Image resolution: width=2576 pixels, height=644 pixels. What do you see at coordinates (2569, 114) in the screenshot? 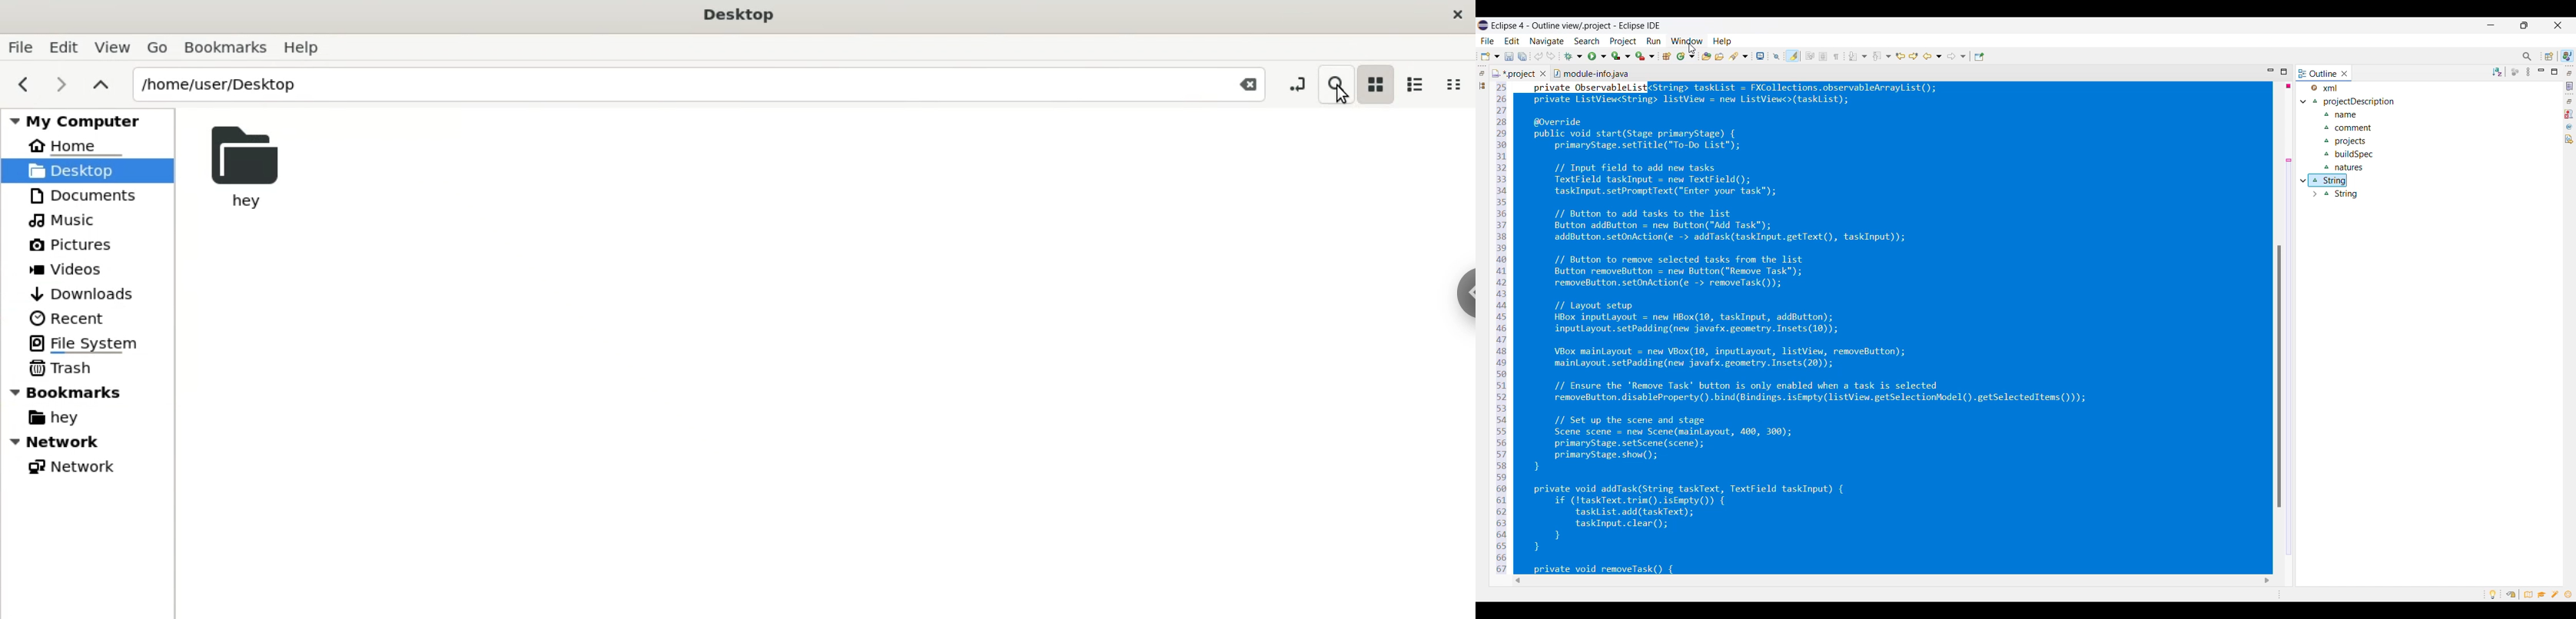
I see `Problems` at bounding box center [2569, 114].